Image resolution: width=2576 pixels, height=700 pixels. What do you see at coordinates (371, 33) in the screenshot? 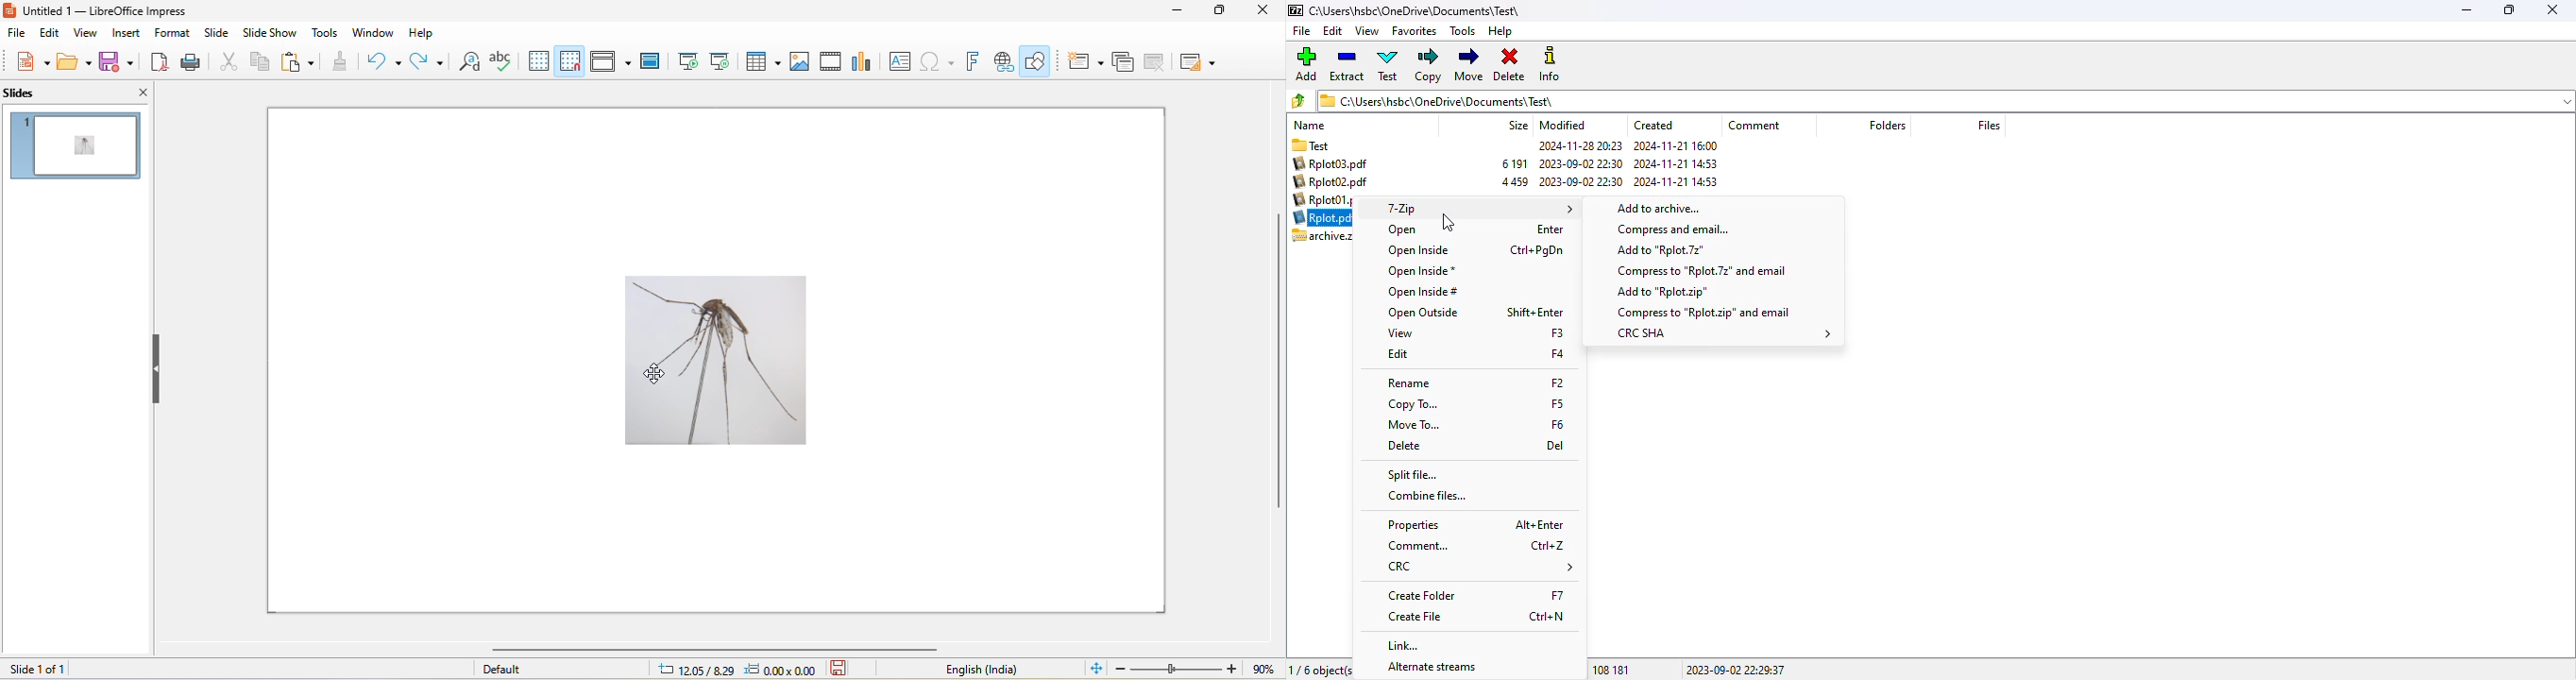
I see `window` at bounding box center [371, 33].